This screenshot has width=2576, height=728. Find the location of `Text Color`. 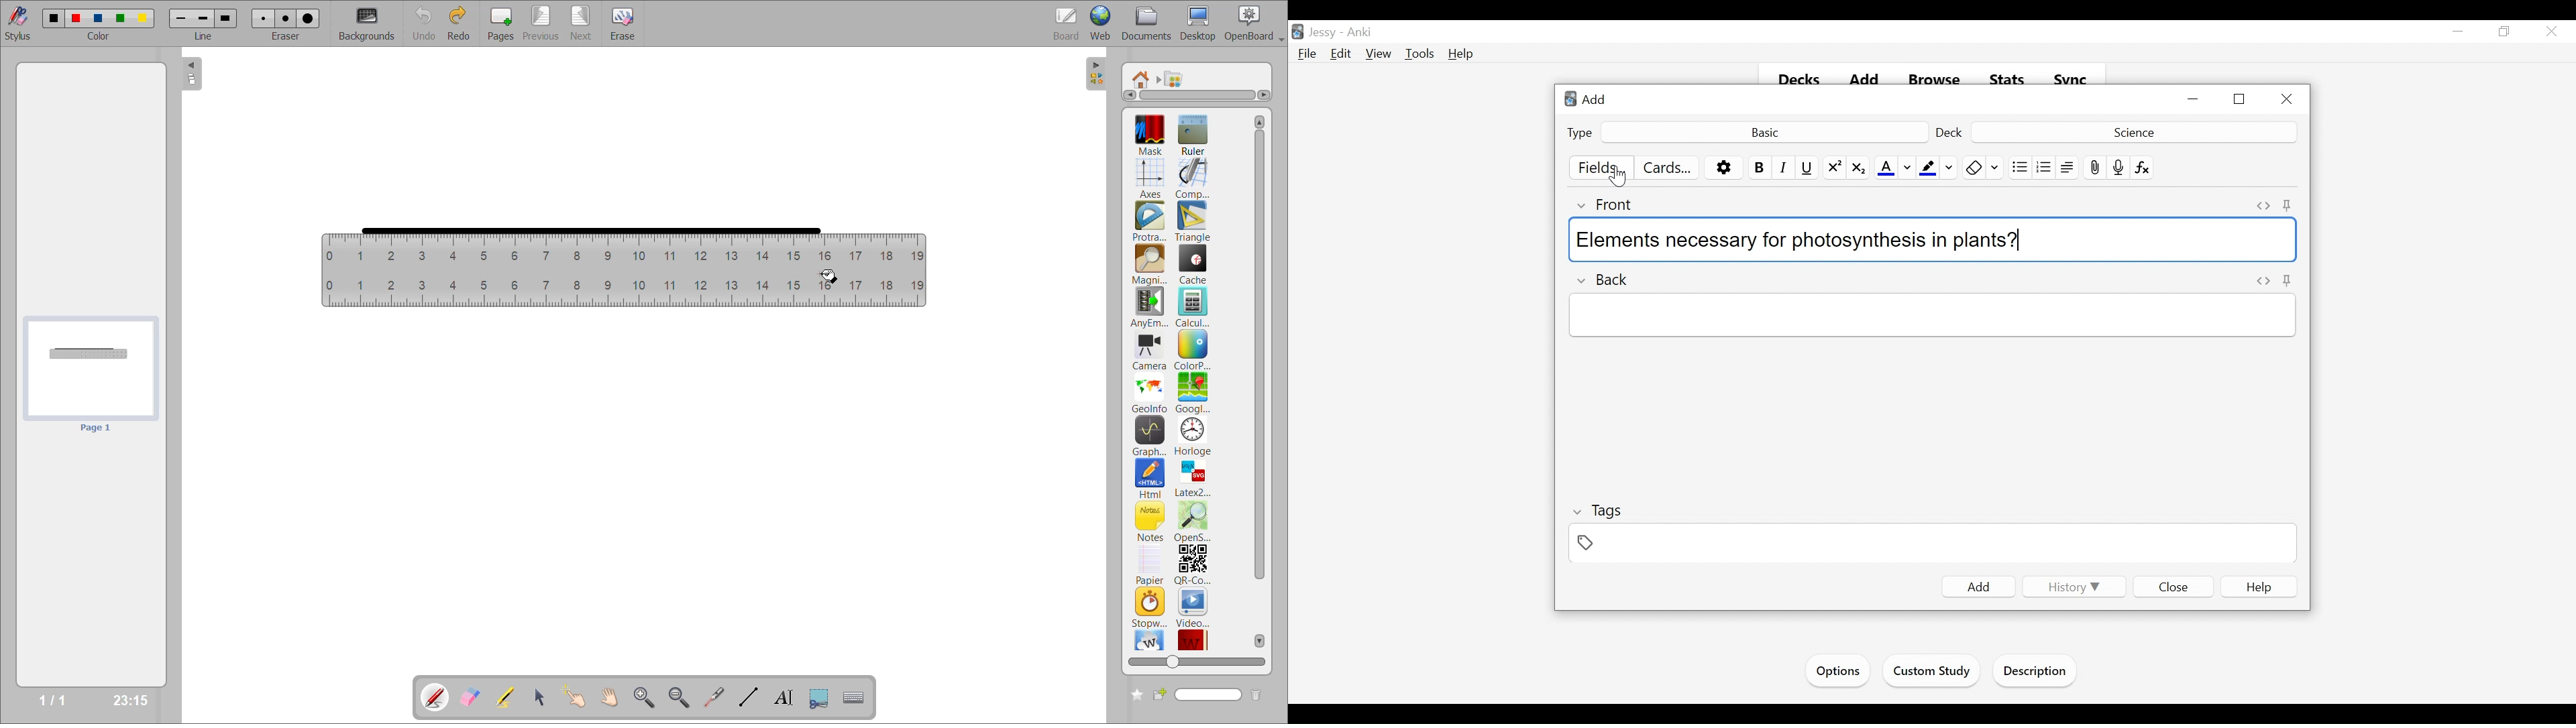

Text Color is located at coordinates (1886, 168).